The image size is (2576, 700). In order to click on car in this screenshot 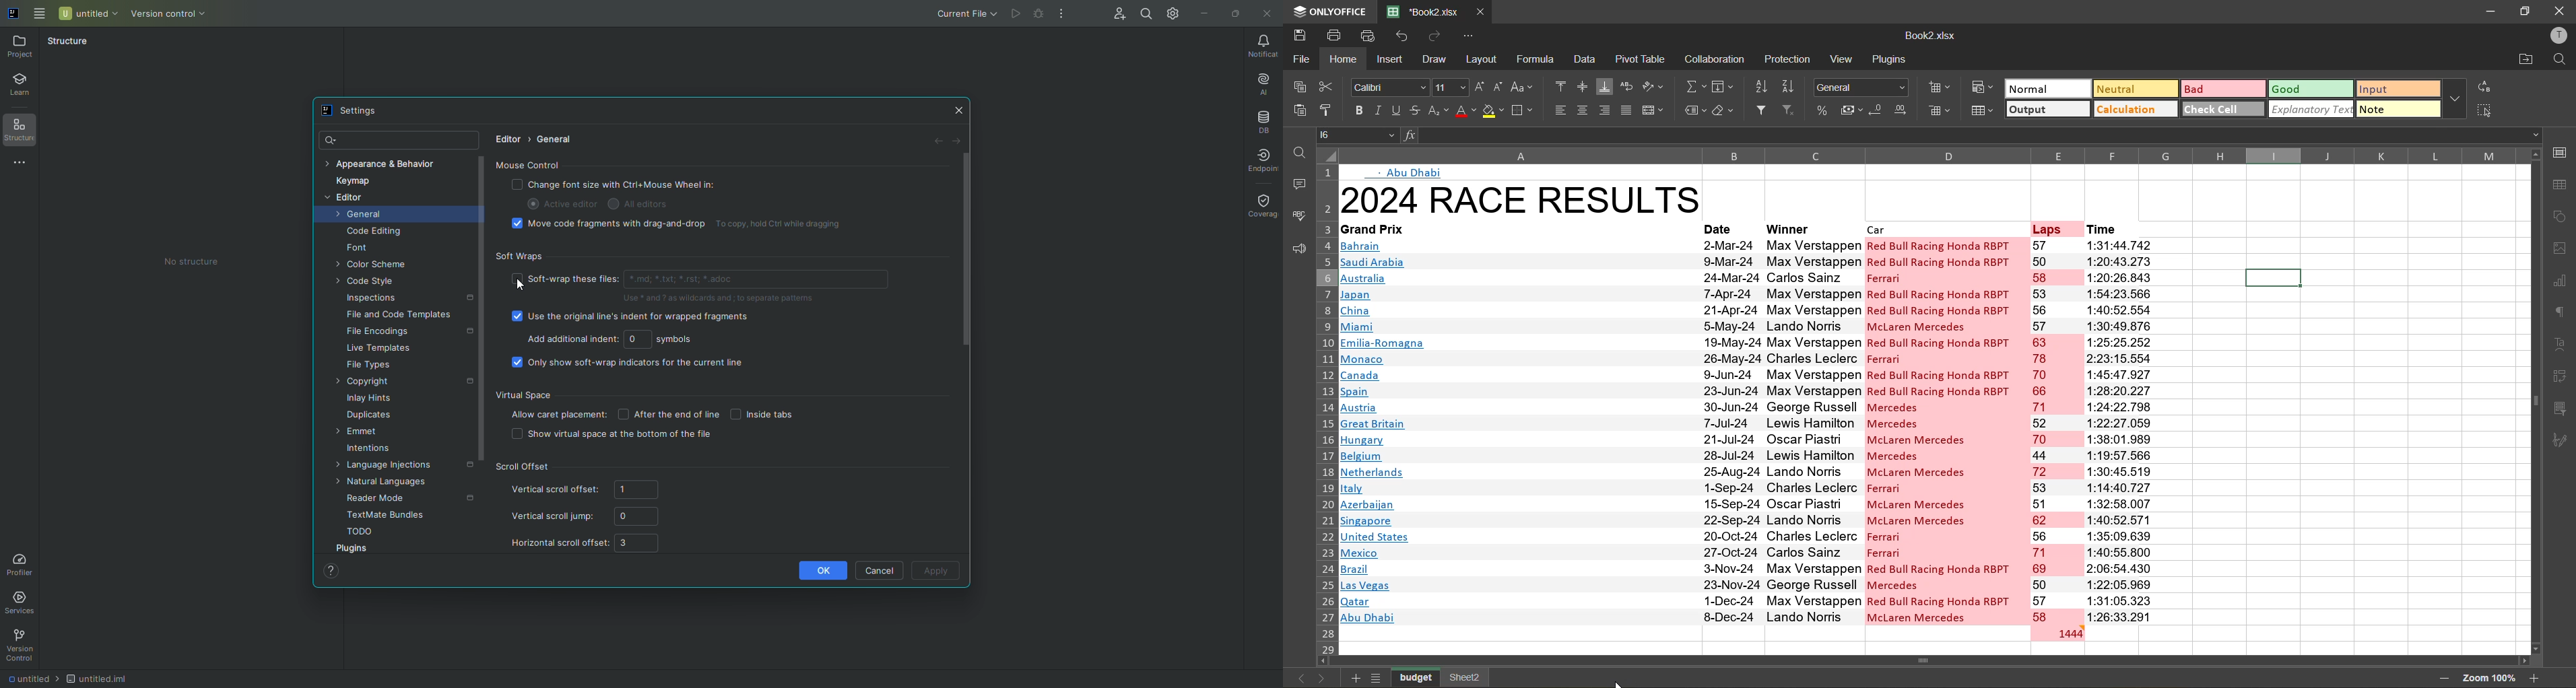, I will do `click(1945, 228)`.